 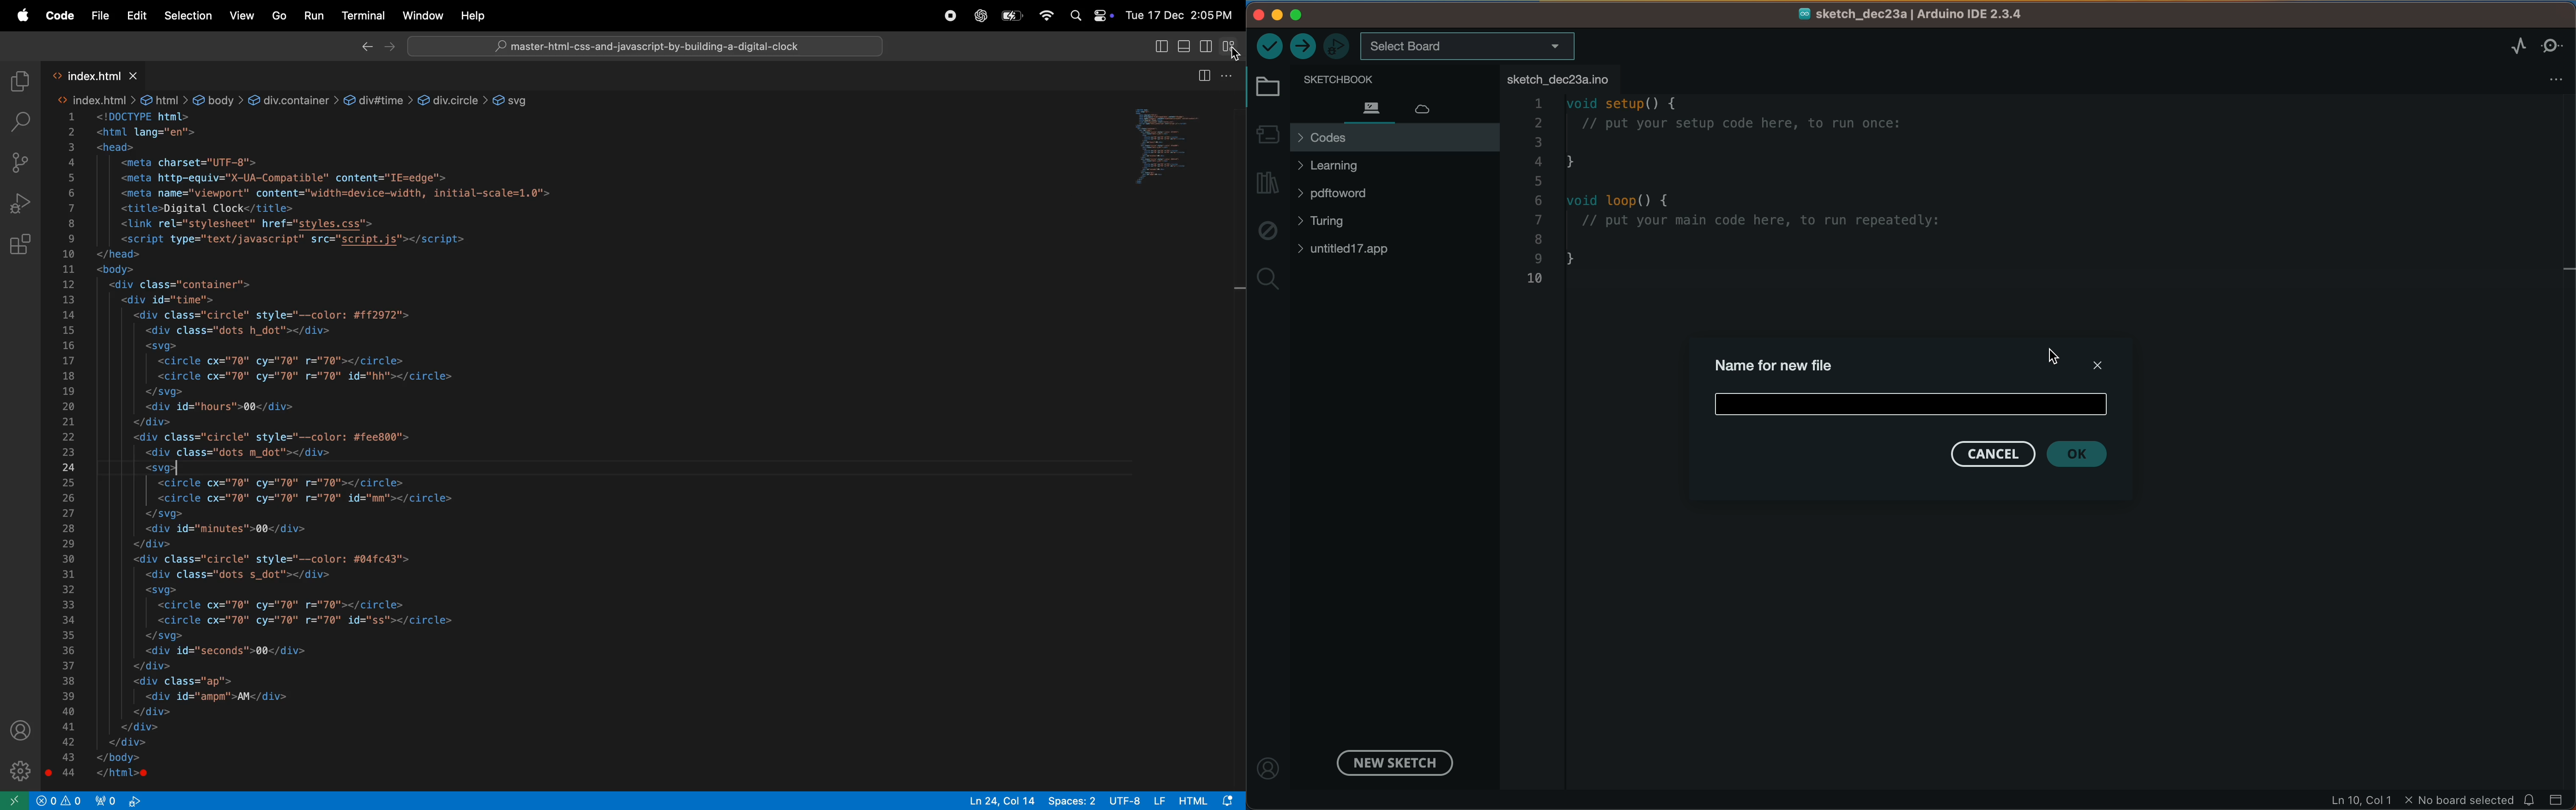 I want to click on Options, so click(x=1229, y=73).